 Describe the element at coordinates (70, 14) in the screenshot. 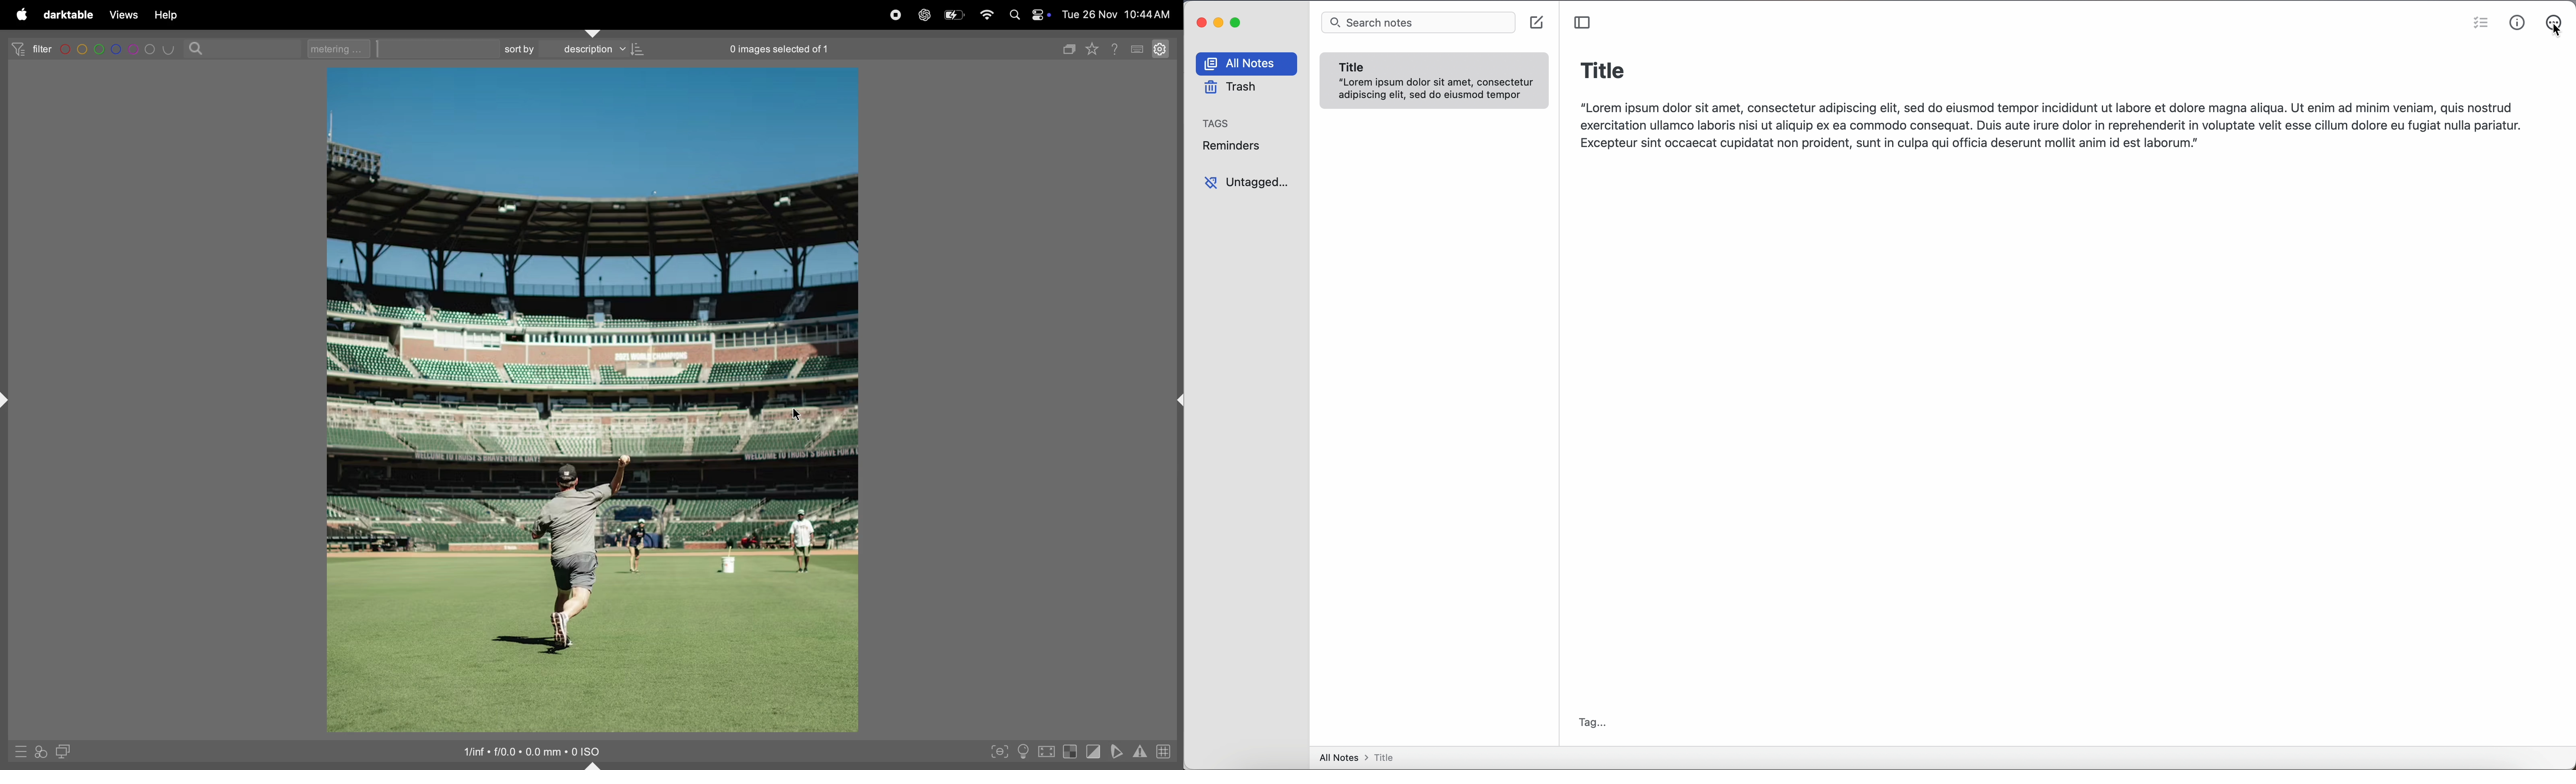

I see `darrktable` at that location.